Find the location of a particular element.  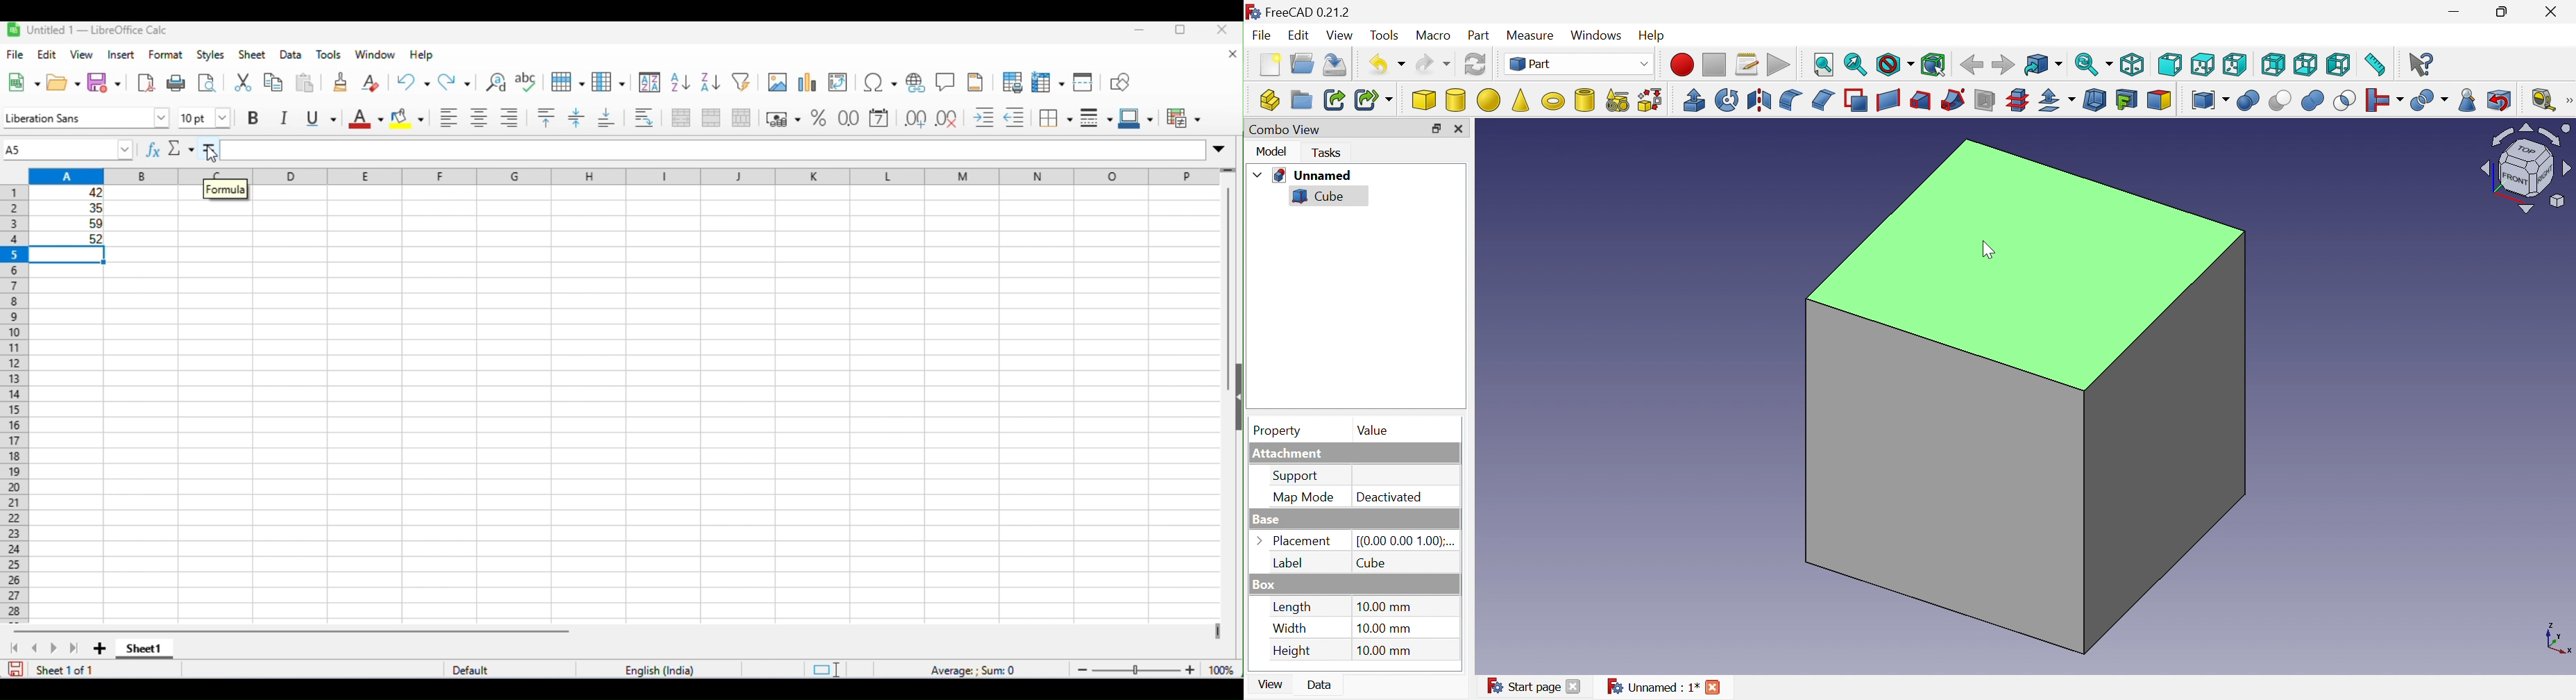

standard selection is located at coordinates (824, 669).